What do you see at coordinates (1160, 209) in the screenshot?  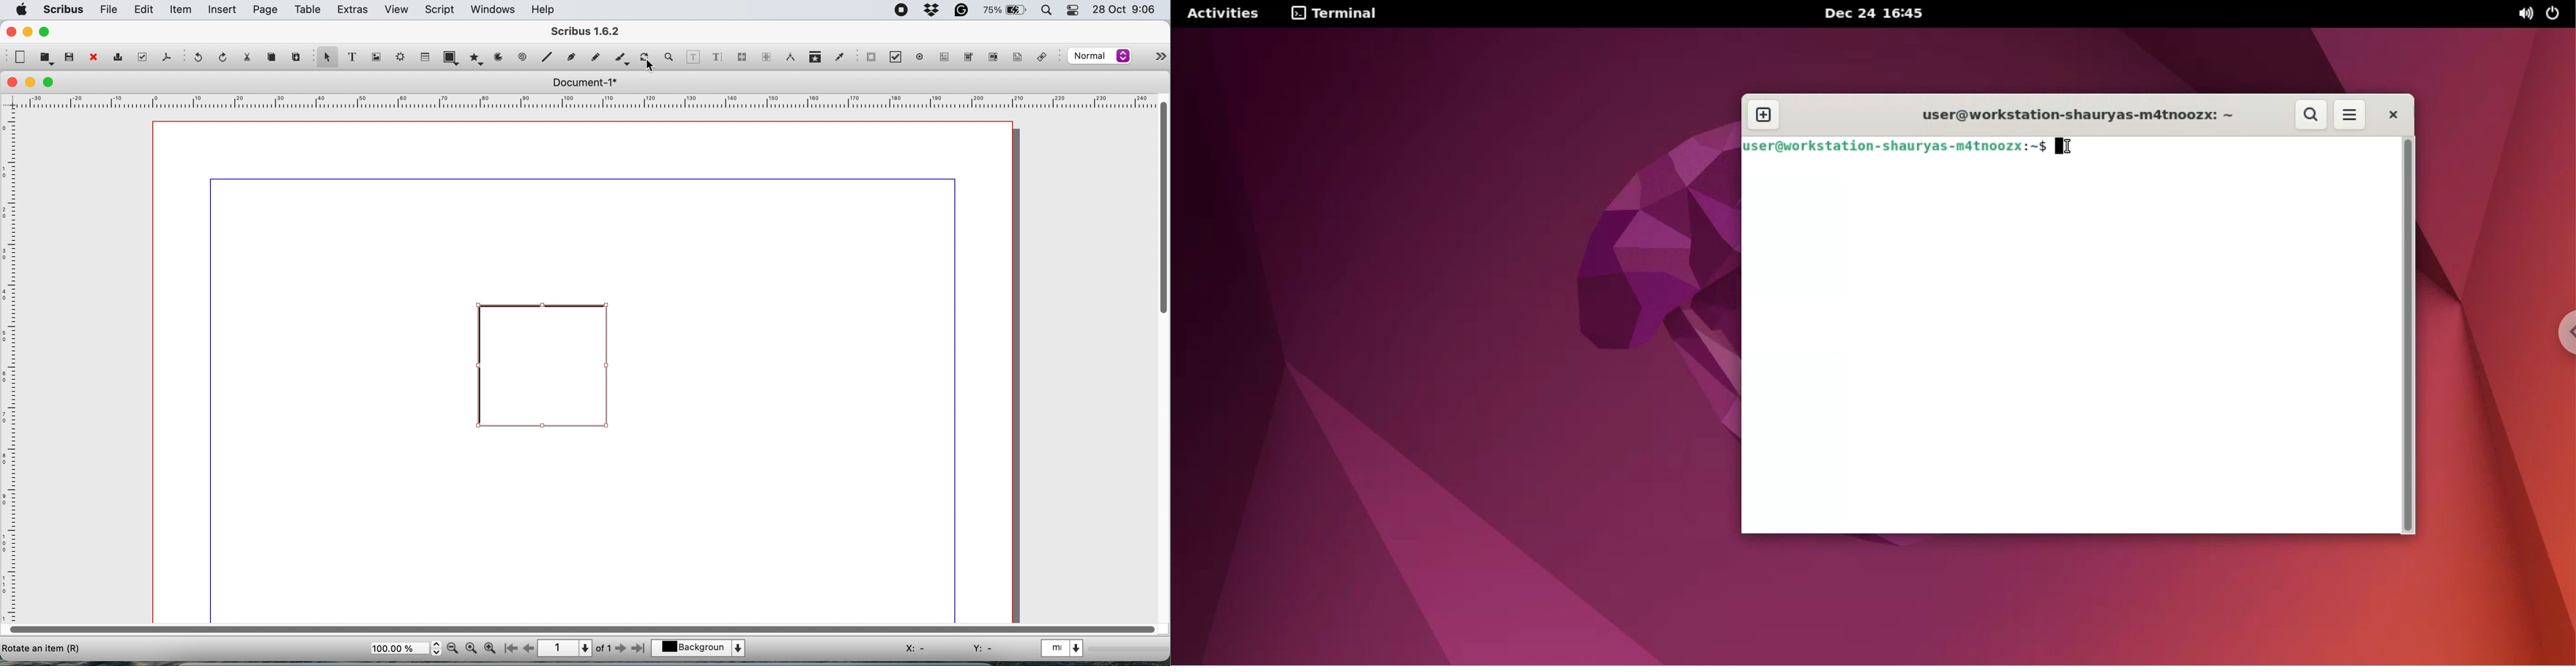 I see `vertical scroll bar` at bounding box center [1160, 209].